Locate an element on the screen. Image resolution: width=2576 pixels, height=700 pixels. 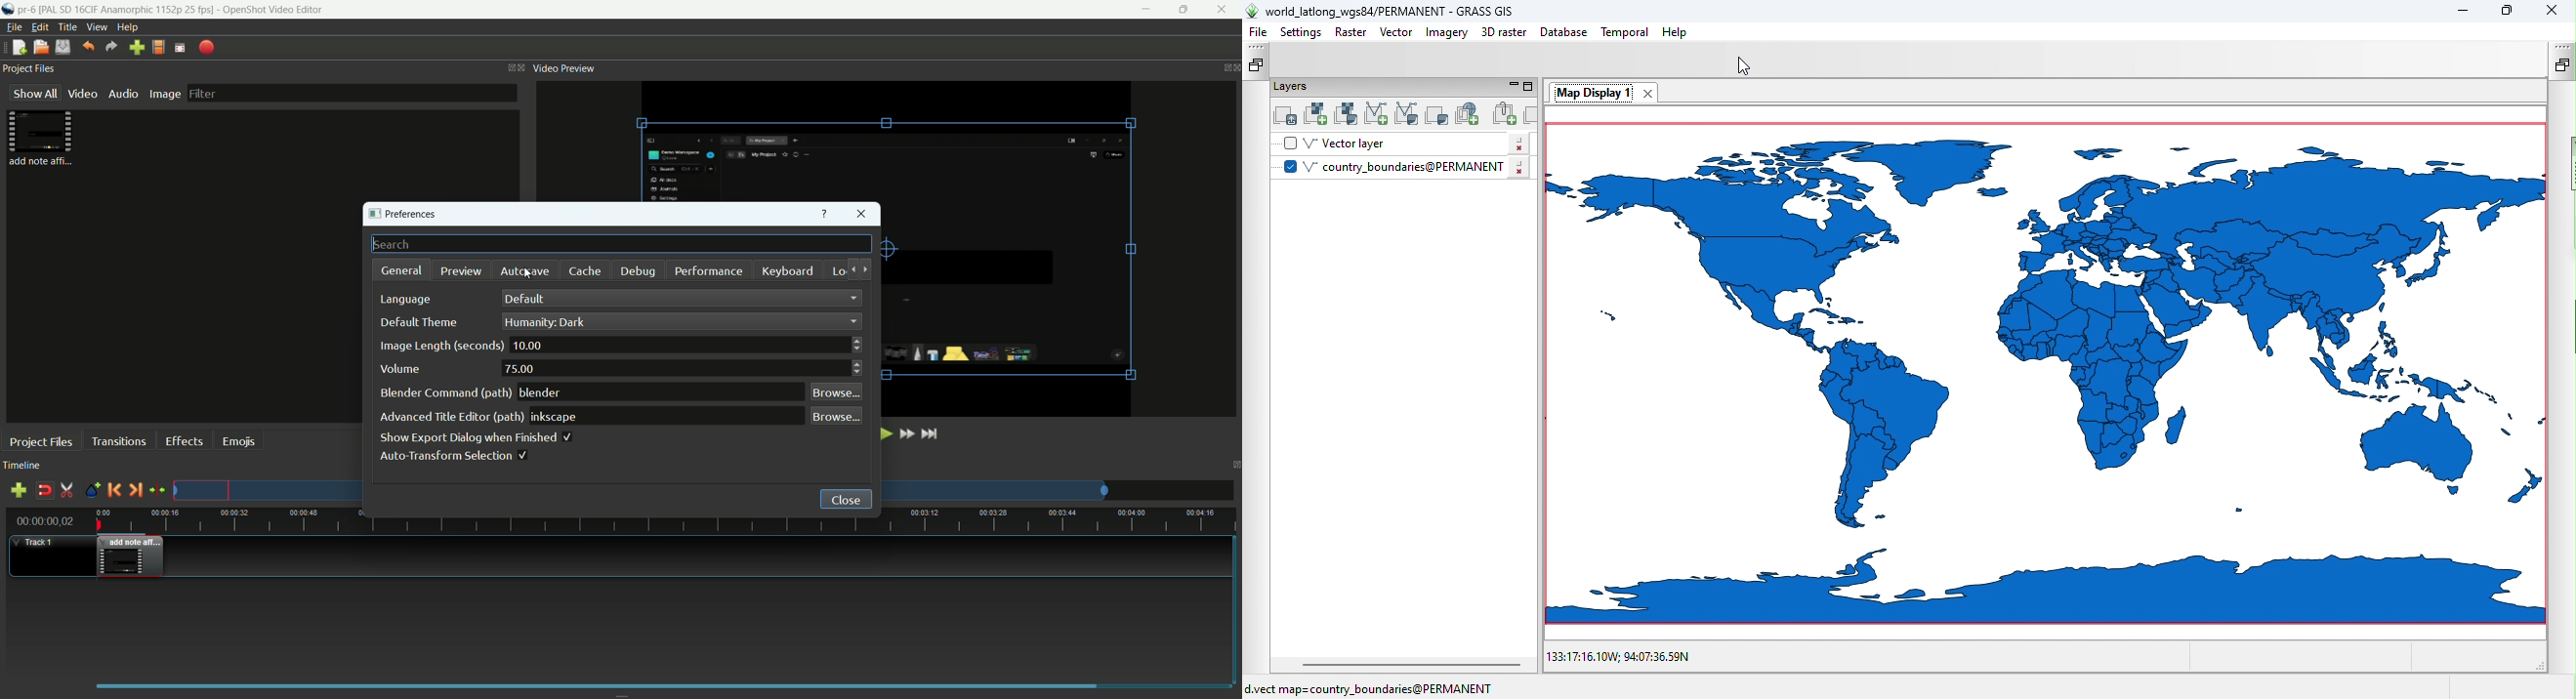
maximize is located at coordinates (1183, 10).